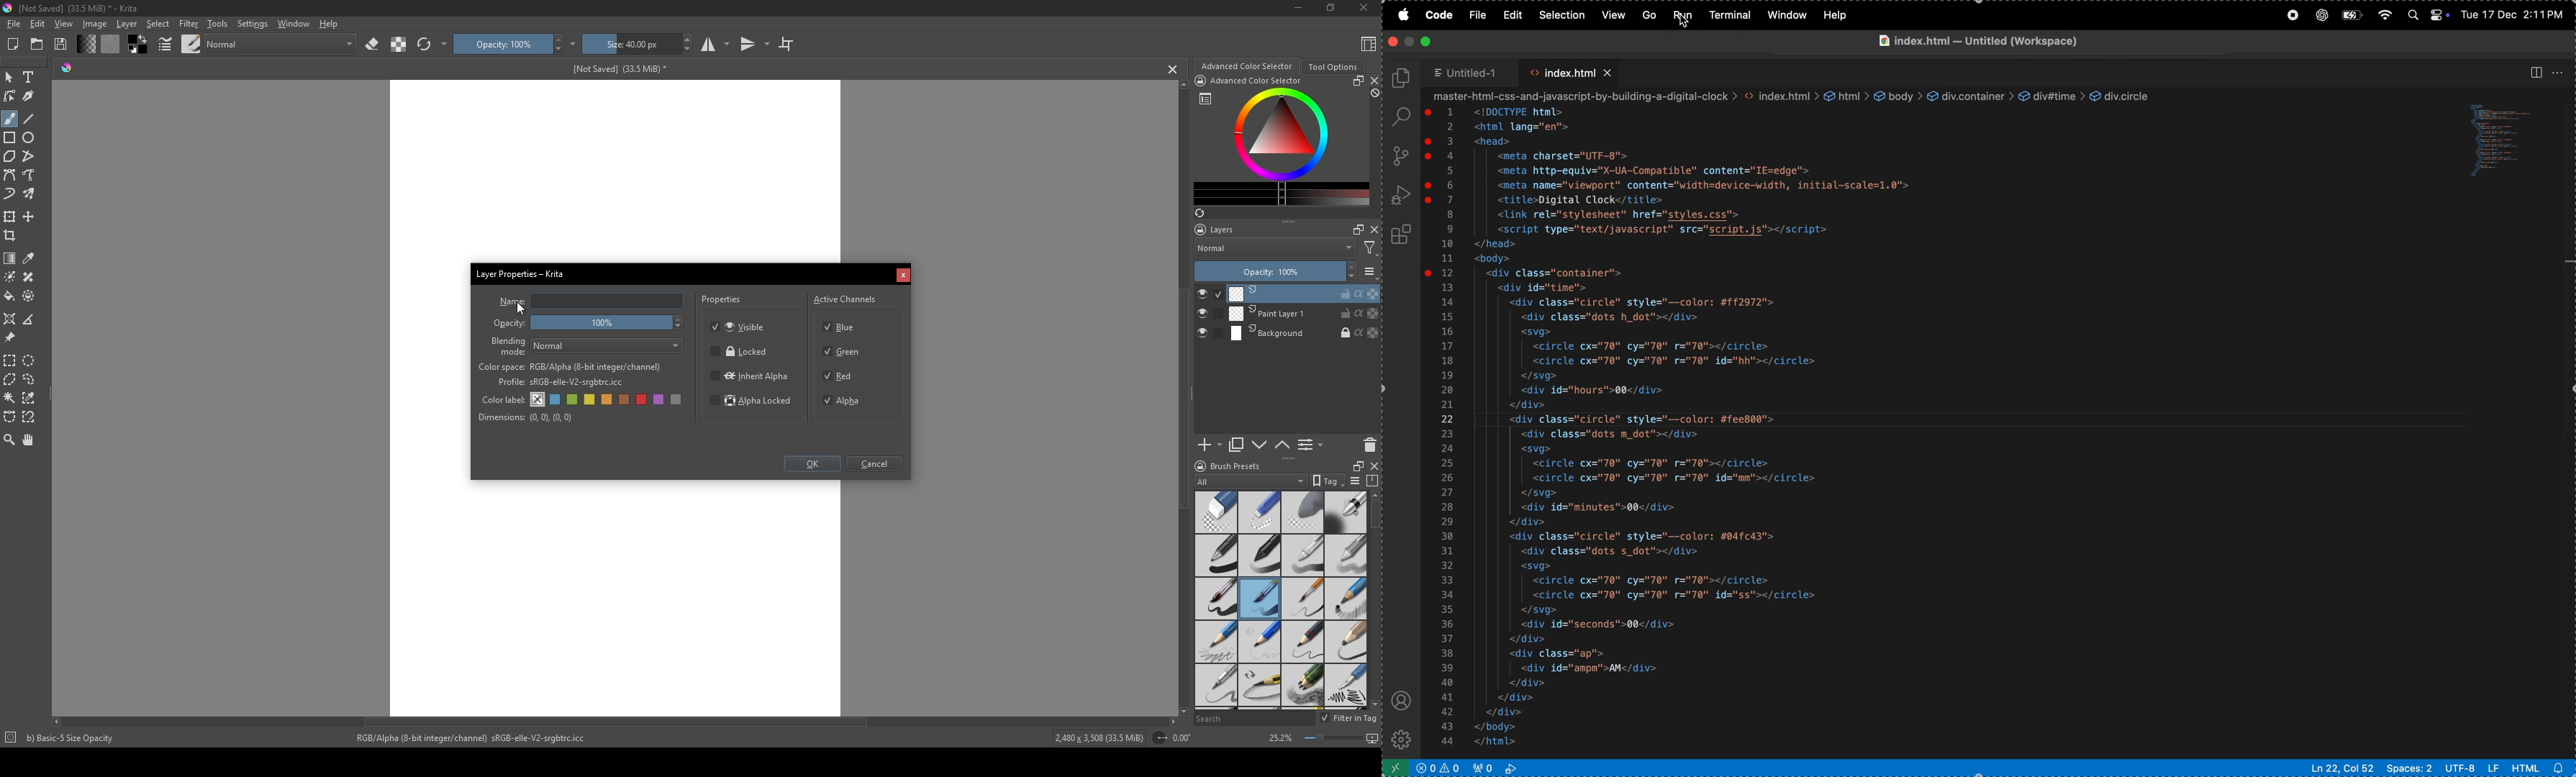 The image size is (2576, 784). I want to click on Inherit alpha, so click(748, 375).